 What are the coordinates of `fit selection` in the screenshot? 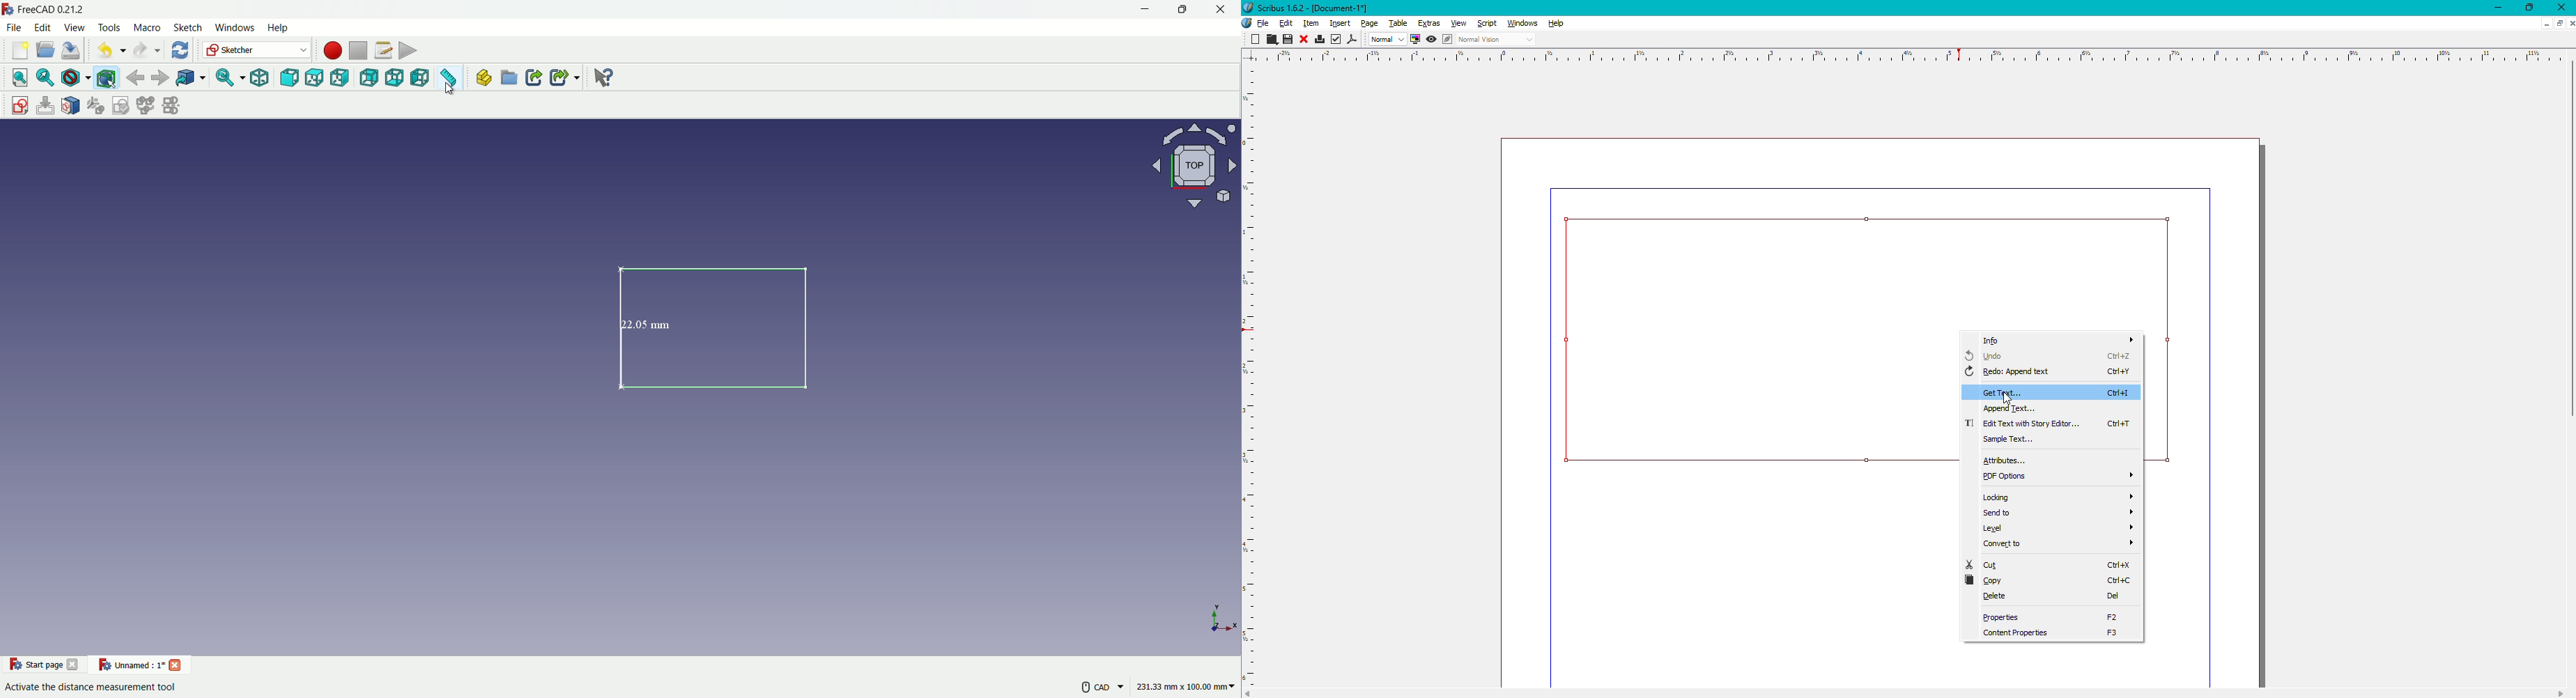 It's located at (45, 78).